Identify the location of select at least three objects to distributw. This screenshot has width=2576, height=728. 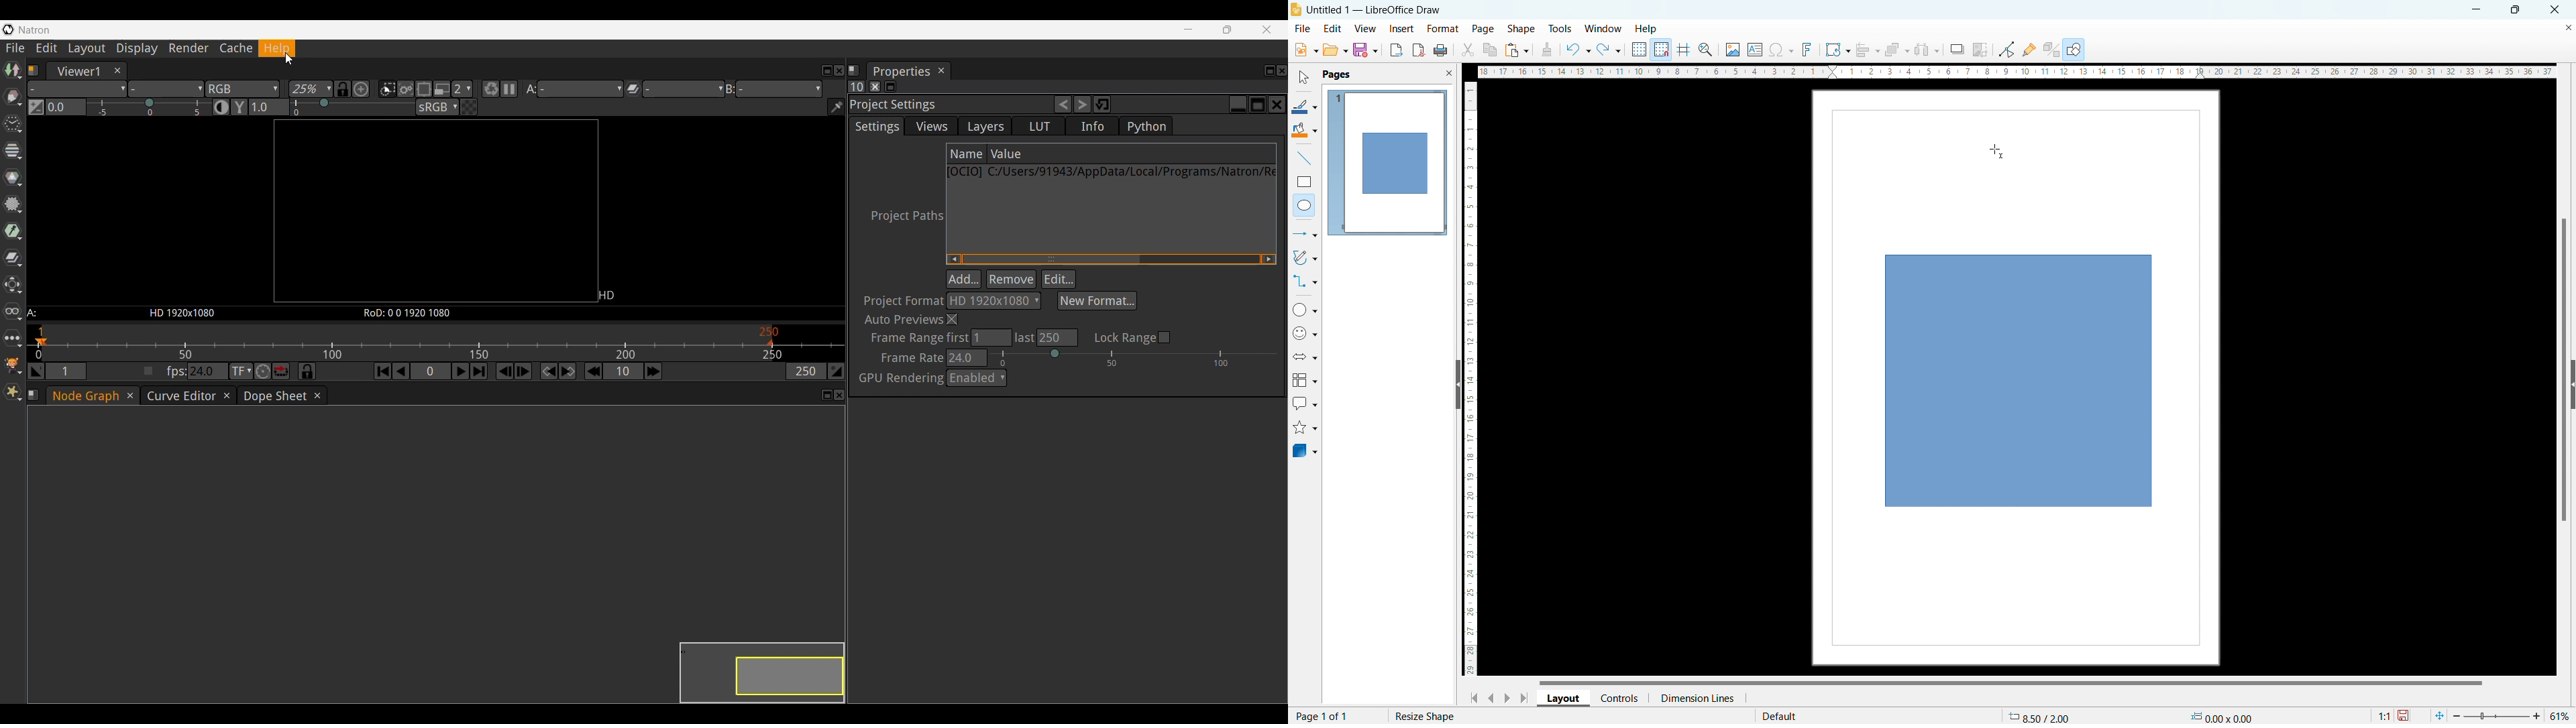
(1926, 50).